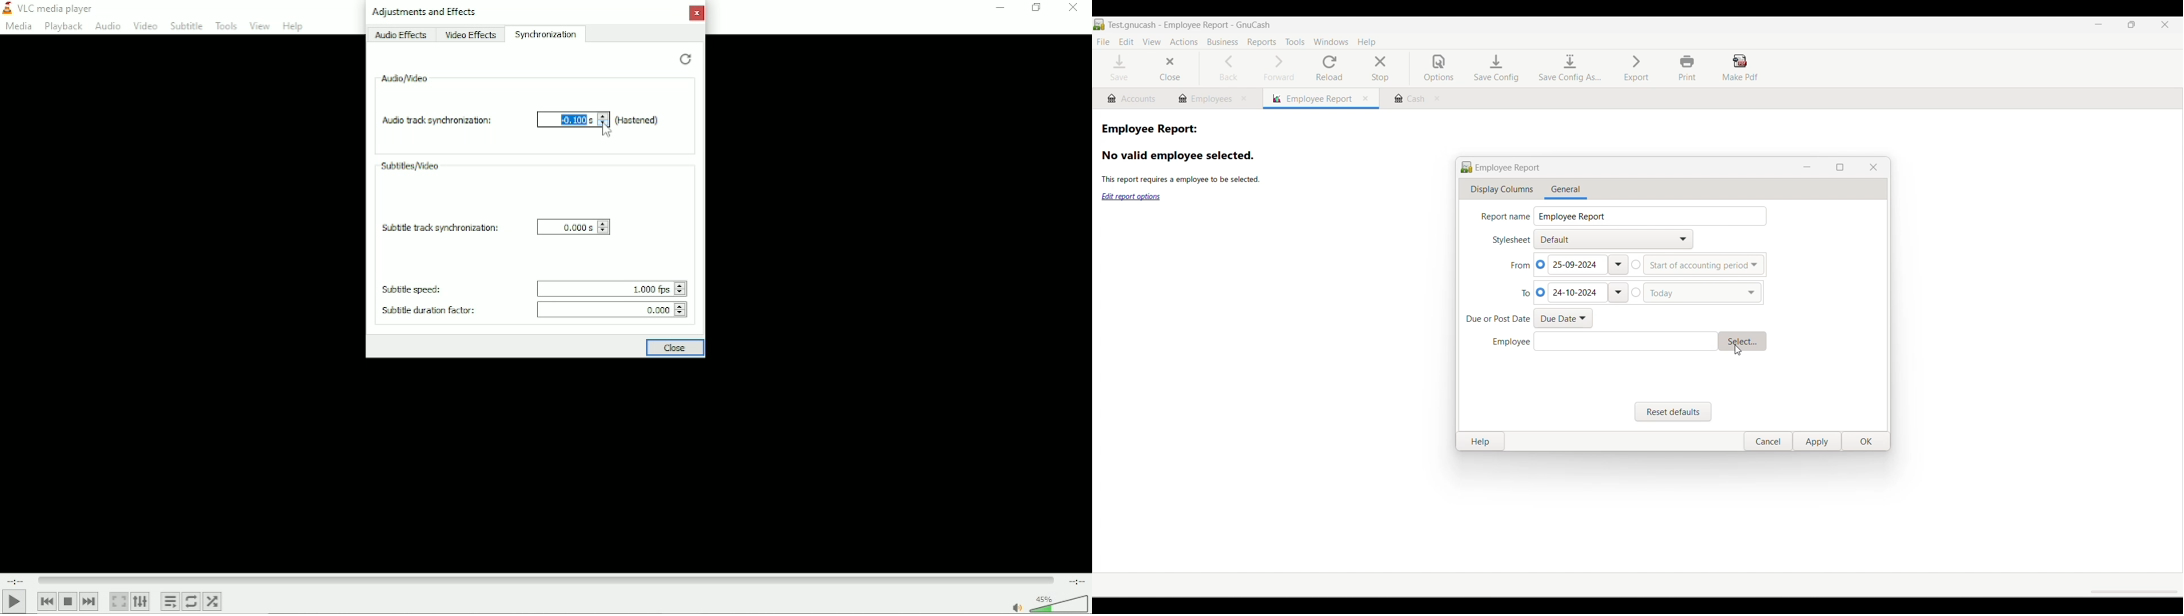 This screenshot has width=2184, height=616. I want to click on Stop playlist, so click(68, 602).